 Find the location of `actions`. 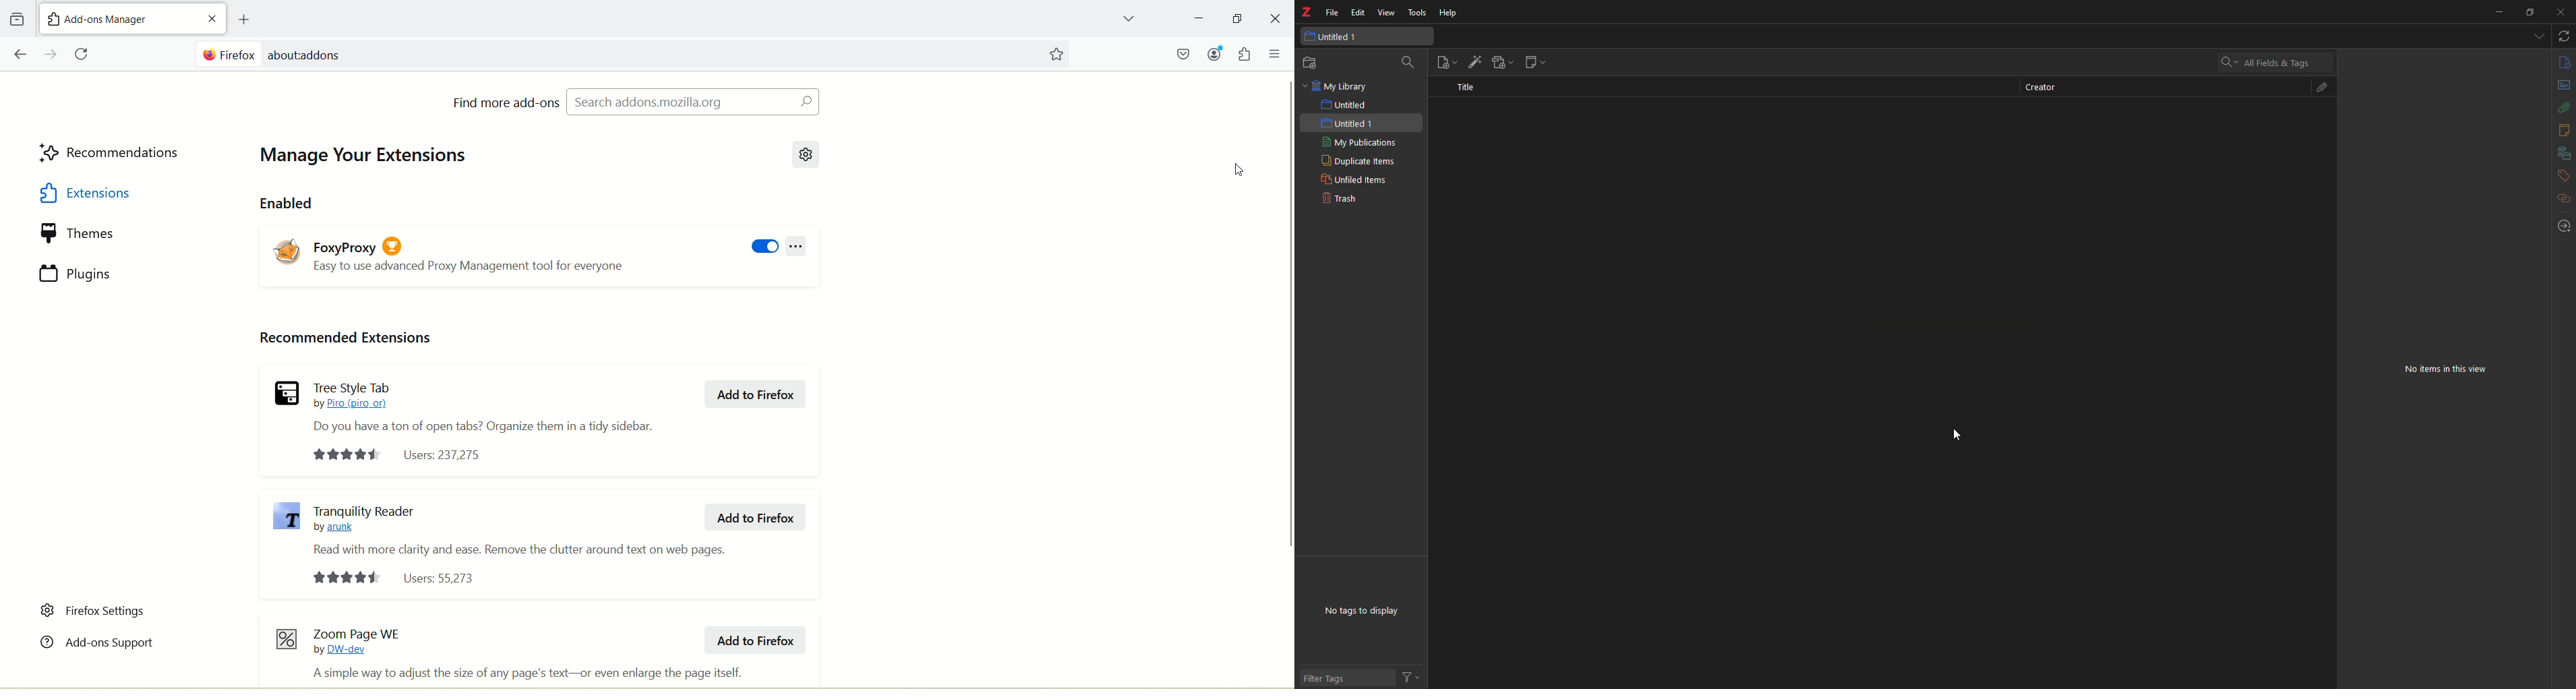

actions is located at coordinates (1415, 675).